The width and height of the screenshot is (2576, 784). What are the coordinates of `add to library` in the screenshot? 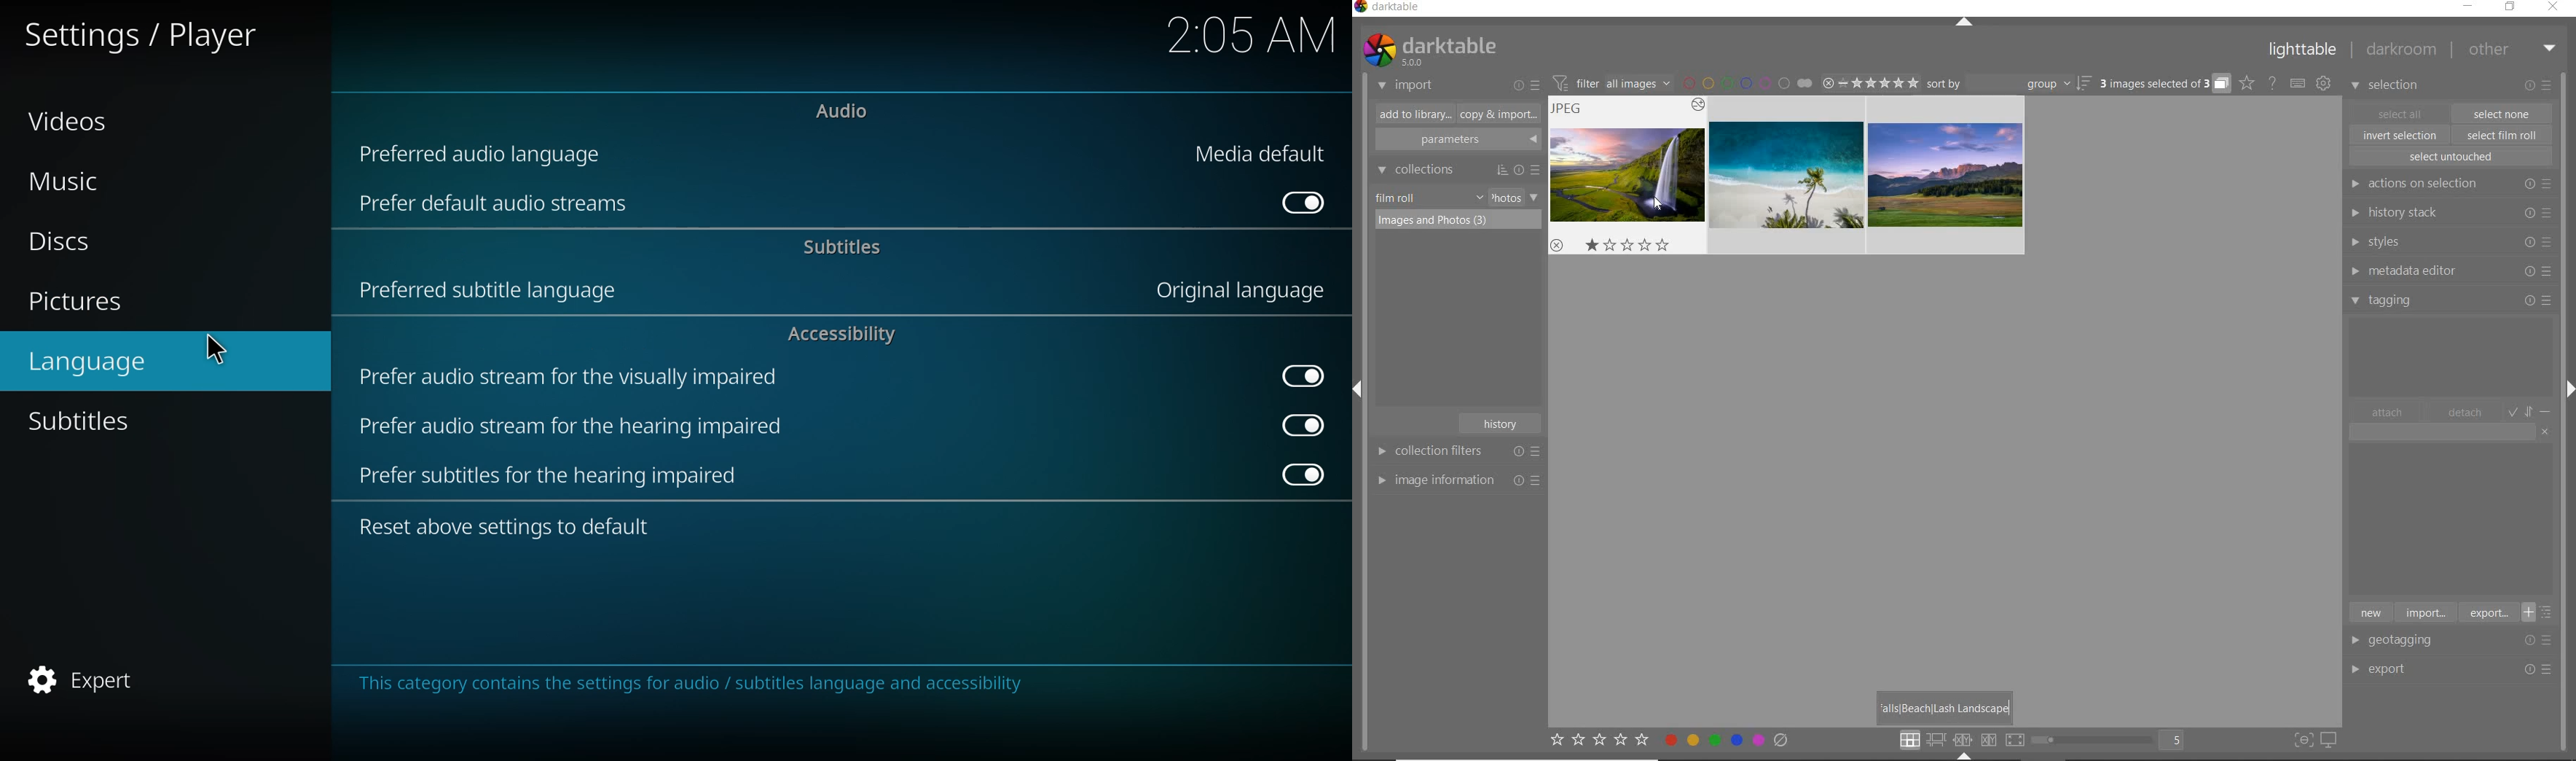 It's located at (1411, 114).